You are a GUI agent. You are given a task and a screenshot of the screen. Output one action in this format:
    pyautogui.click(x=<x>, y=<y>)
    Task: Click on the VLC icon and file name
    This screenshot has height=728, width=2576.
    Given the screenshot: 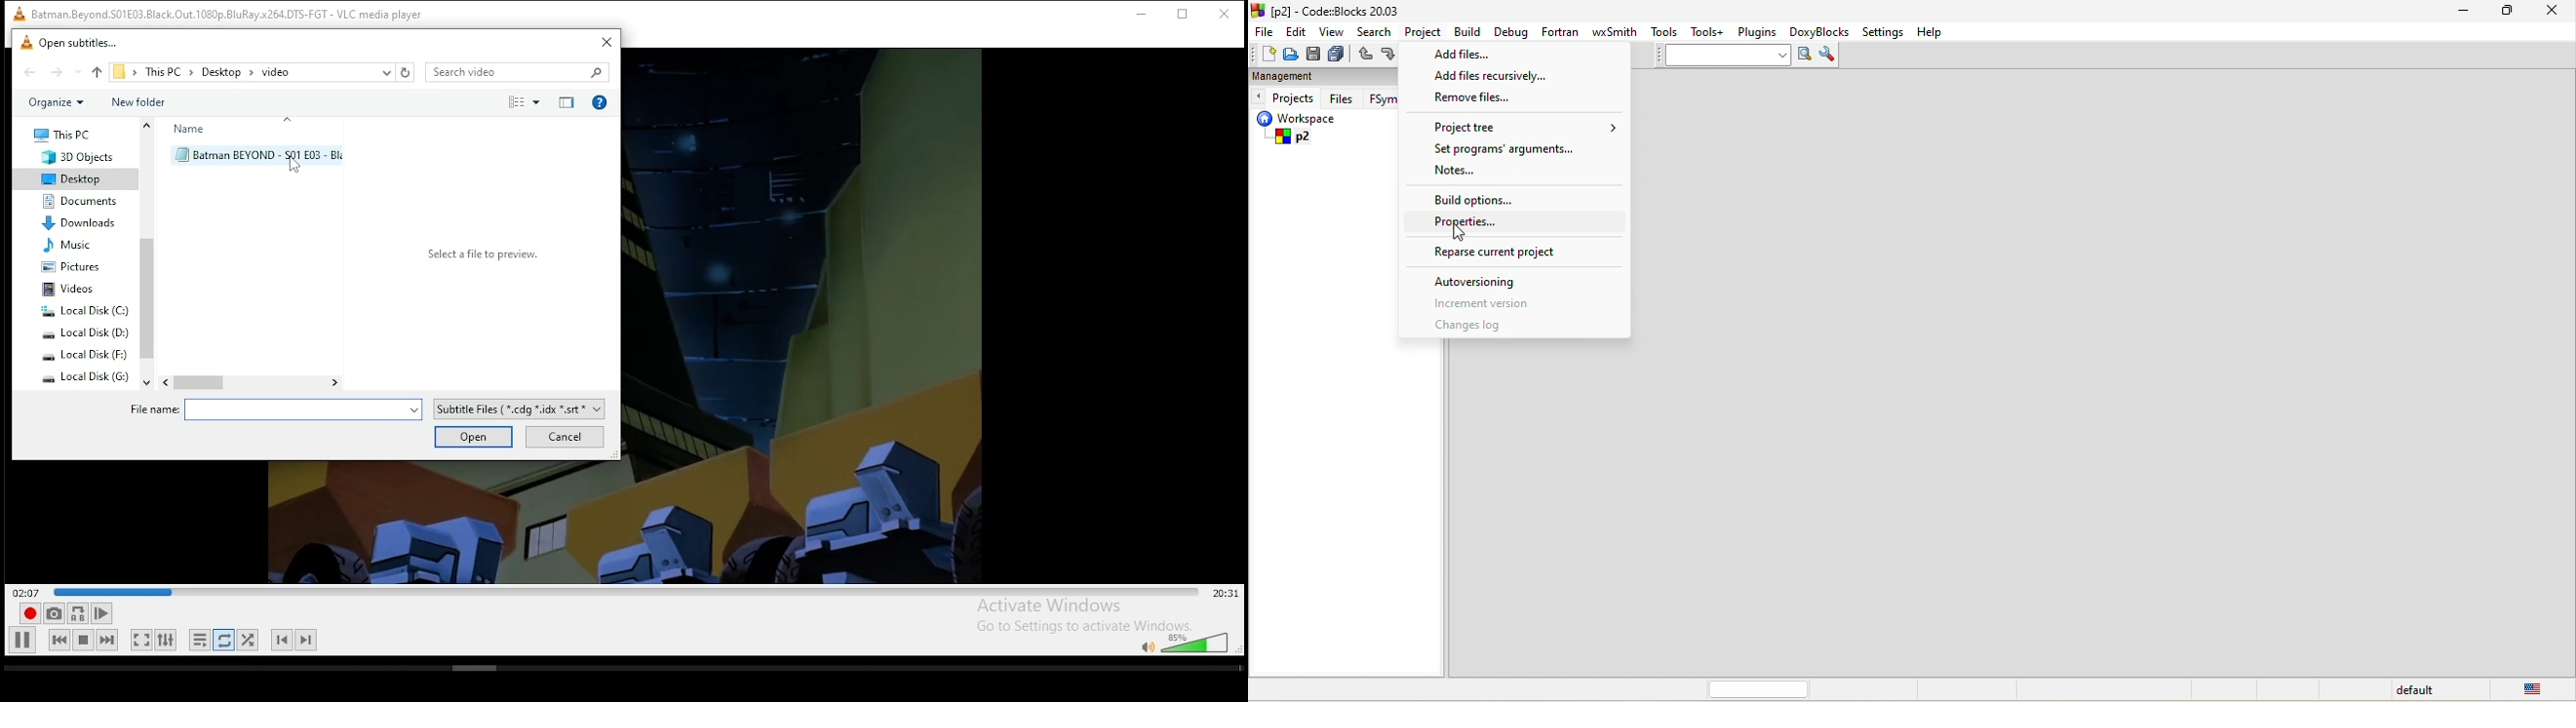 What is the action you would take?
    pyautogui.click(x=213, y=14)
    